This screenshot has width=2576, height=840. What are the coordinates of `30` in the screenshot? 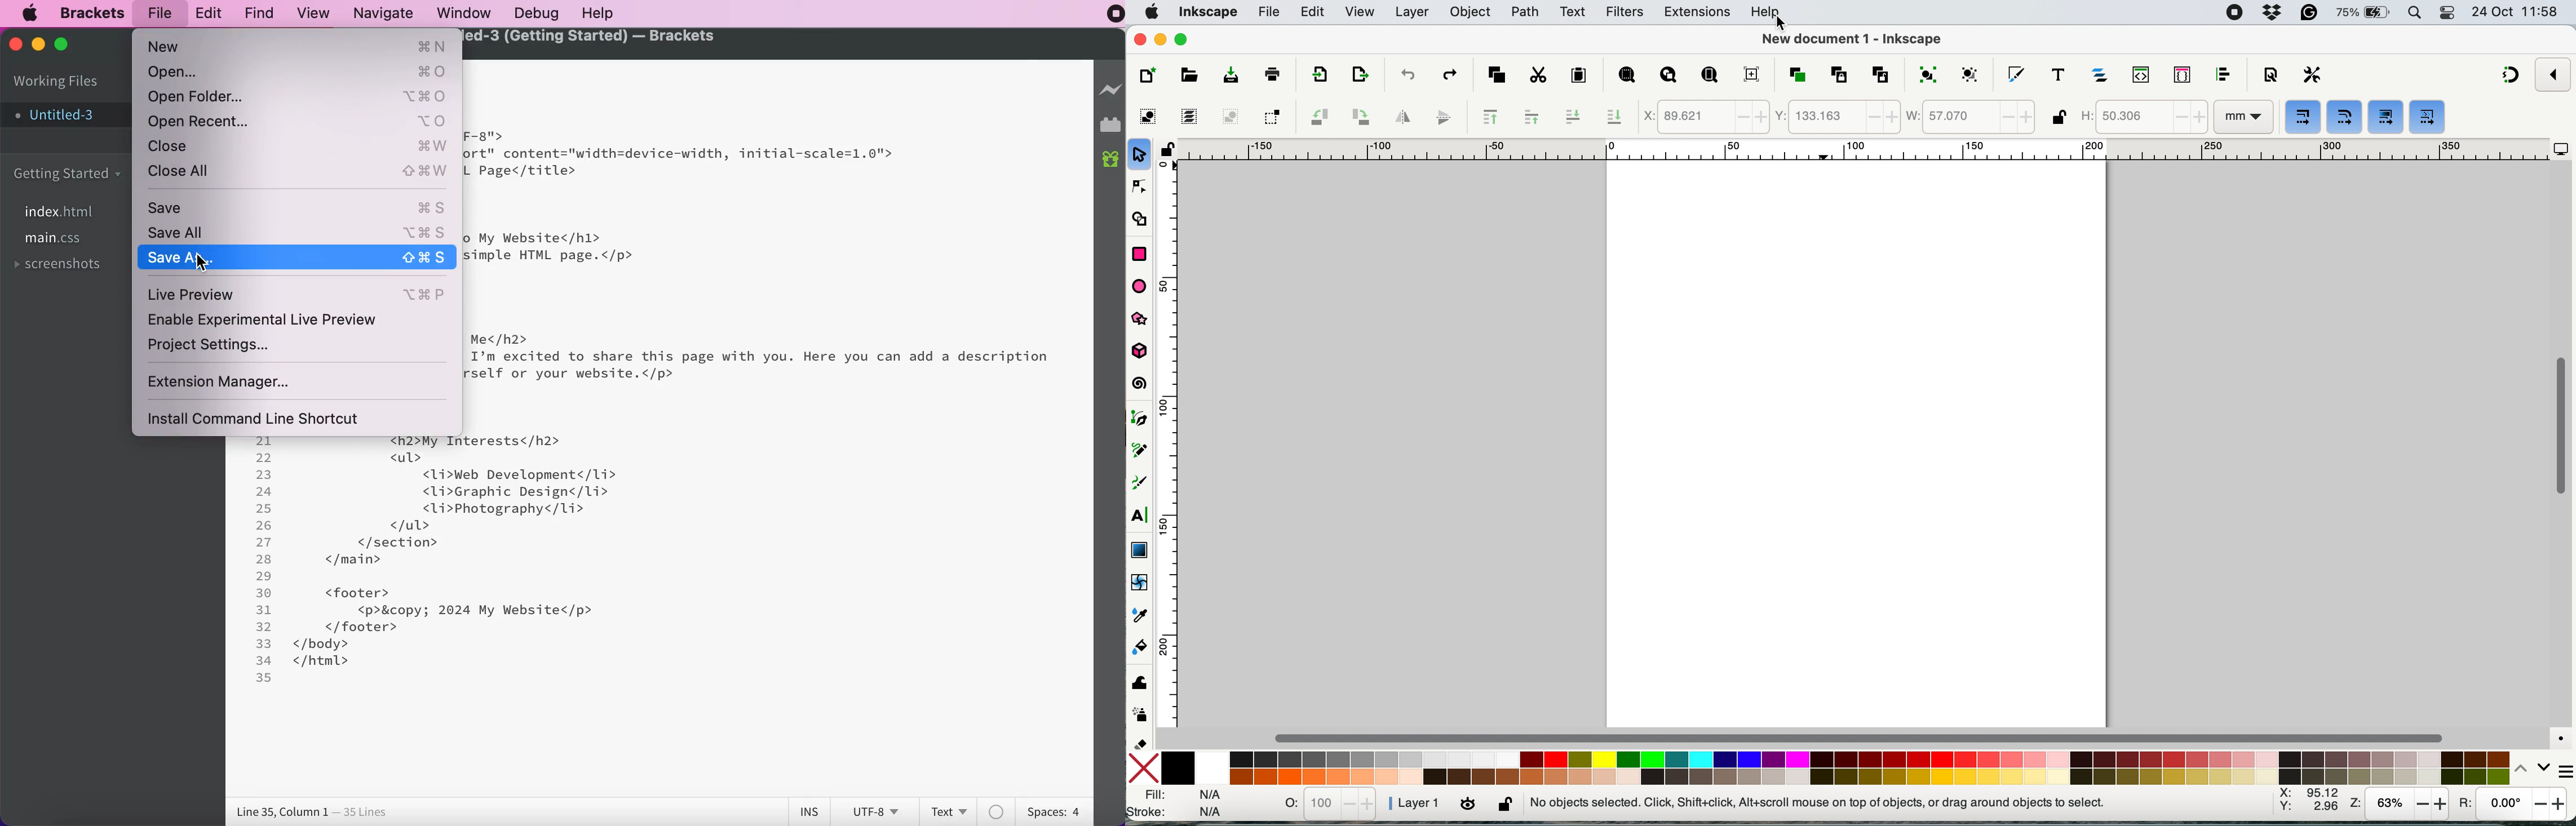 It's located at (264, 593).